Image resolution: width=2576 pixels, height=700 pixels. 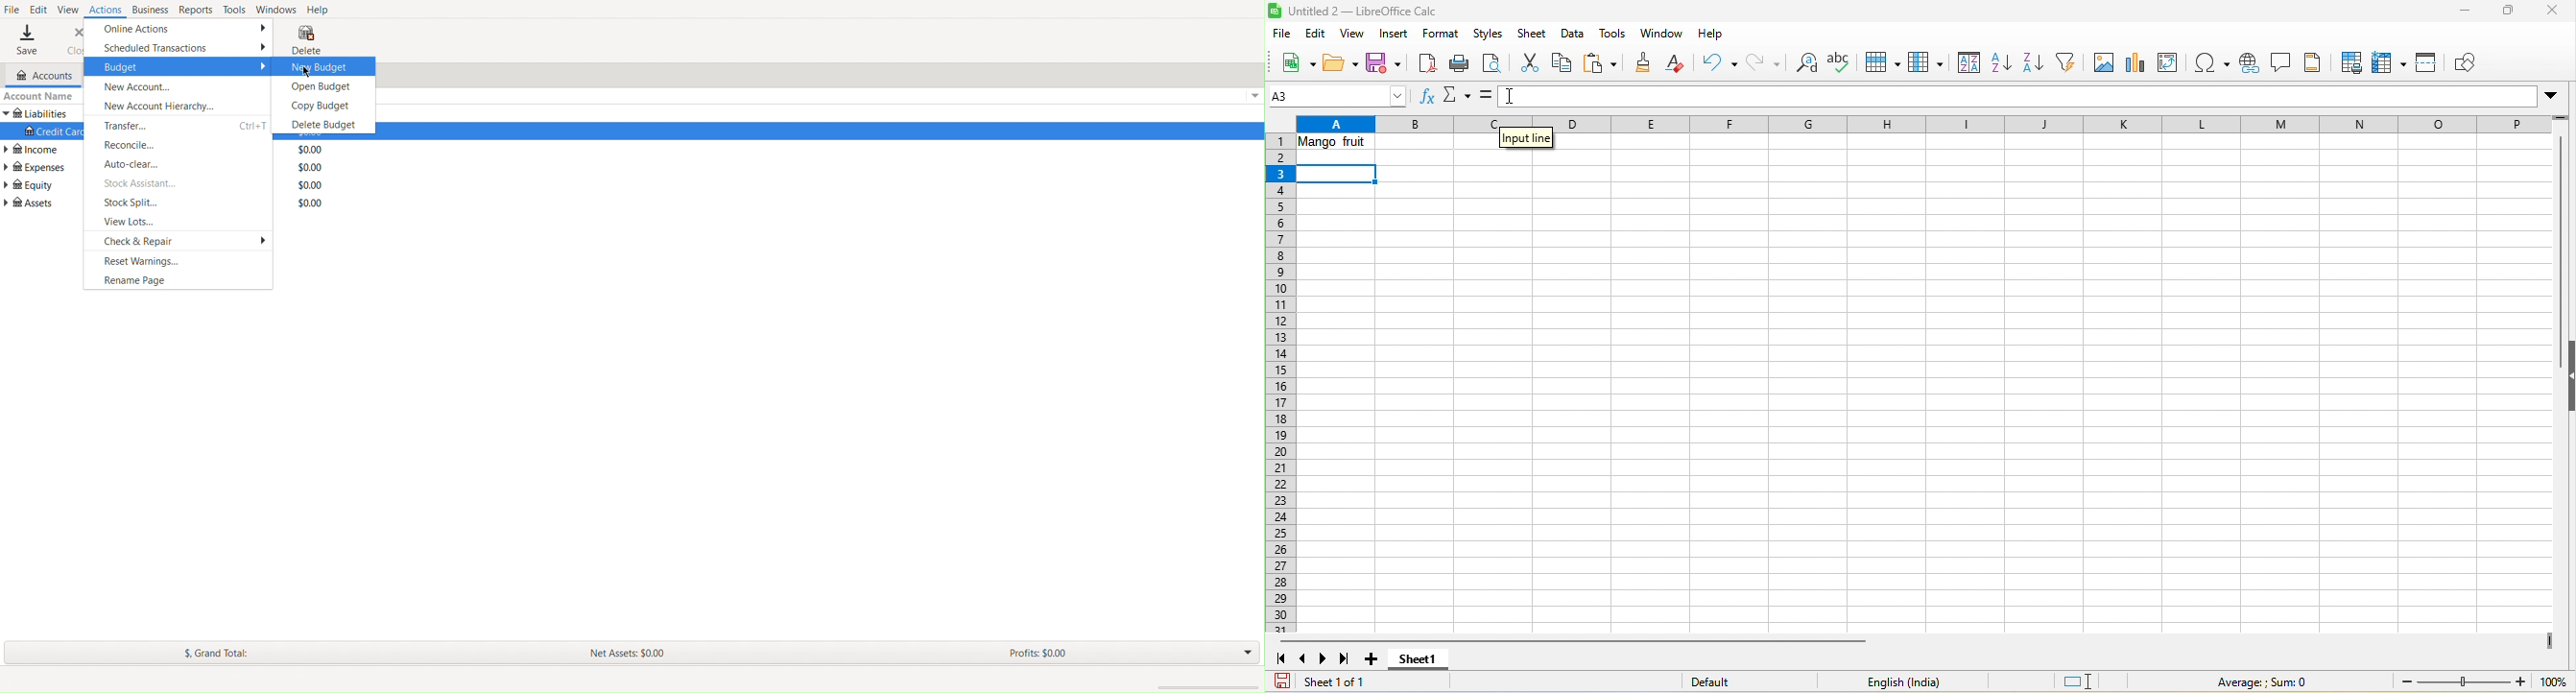 What do you see at coordinates (1764, 62) in the screenshot?
I see `redo` at bounding box center [1764, 62].